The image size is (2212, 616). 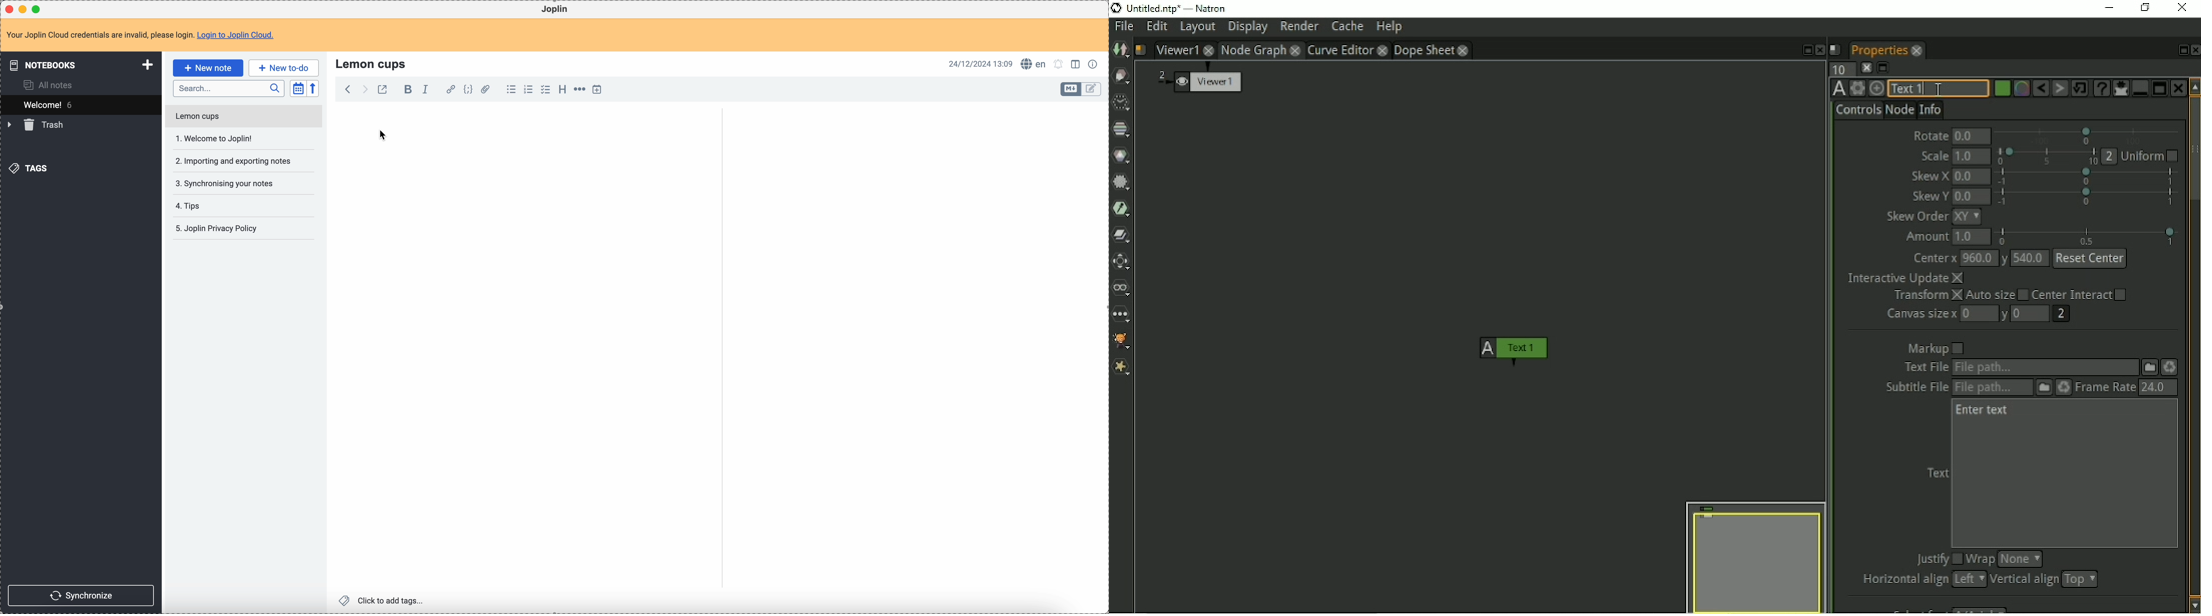 What do you see at coordinates (1059, 64) in the screenshot?
I see `set notifications` at bounding box center [1059, 64].